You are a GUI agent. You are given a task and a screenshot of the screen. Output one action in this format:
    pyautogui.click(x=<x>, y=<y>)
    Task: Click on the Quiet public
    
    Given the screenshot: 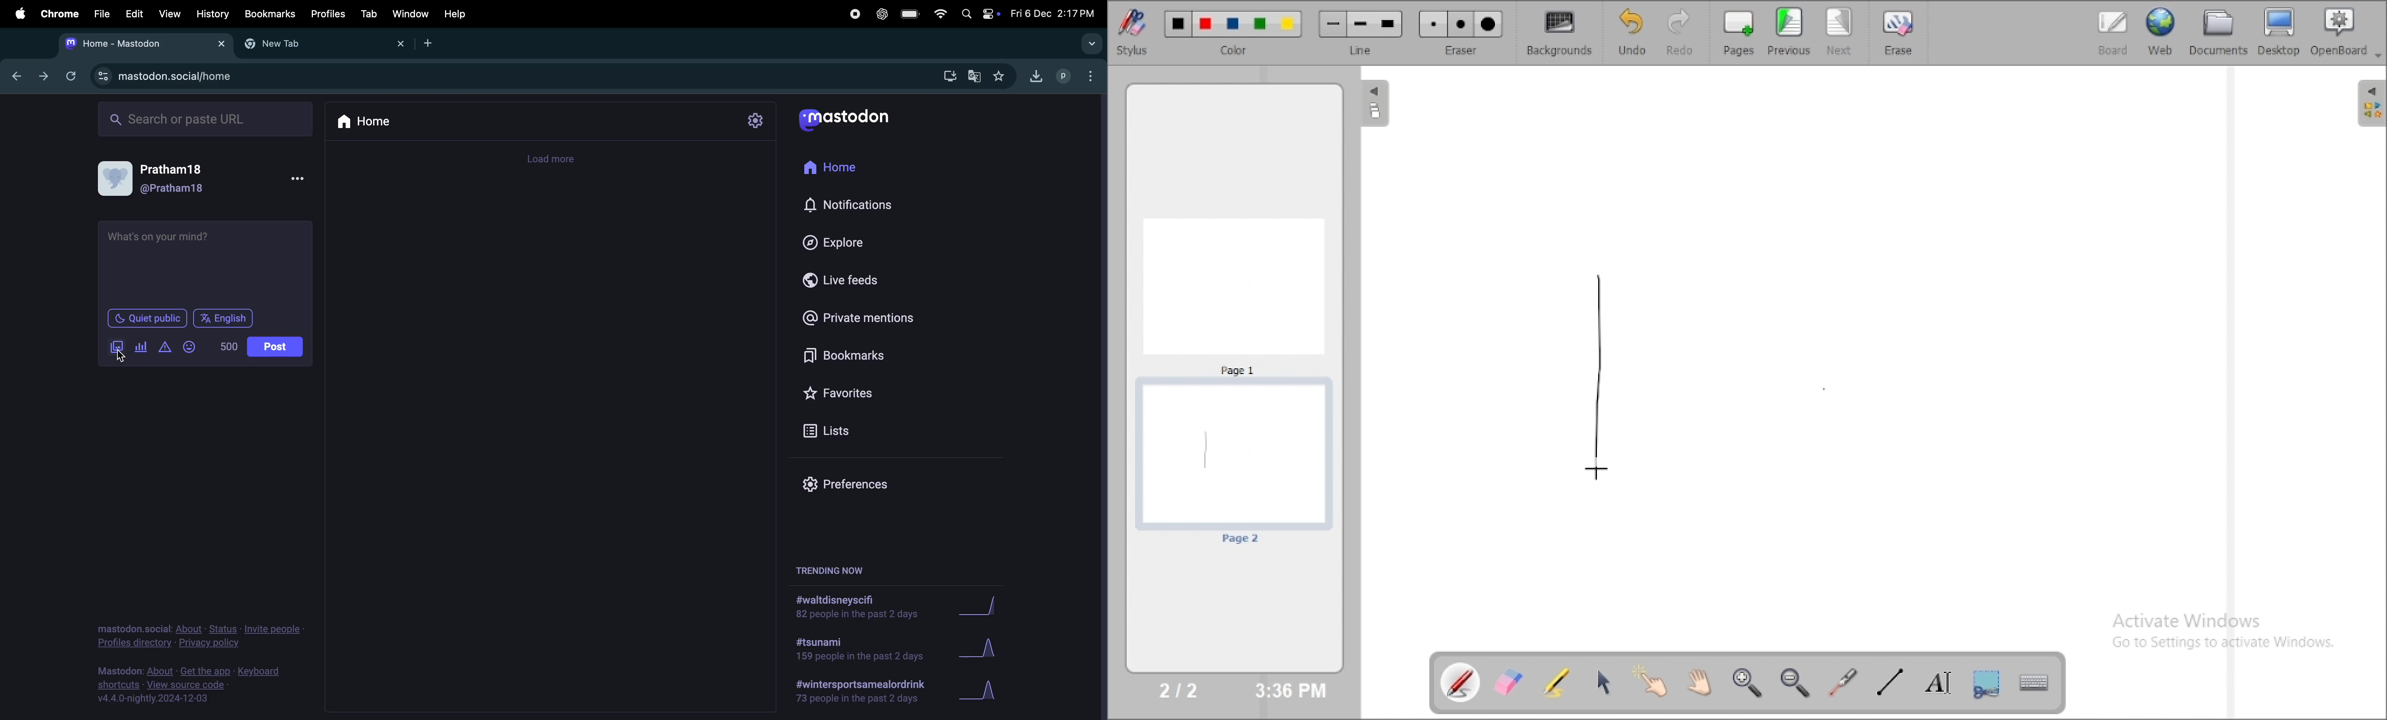 What is the action you would take?
    pyautogui.click(x=146, y=319)
    